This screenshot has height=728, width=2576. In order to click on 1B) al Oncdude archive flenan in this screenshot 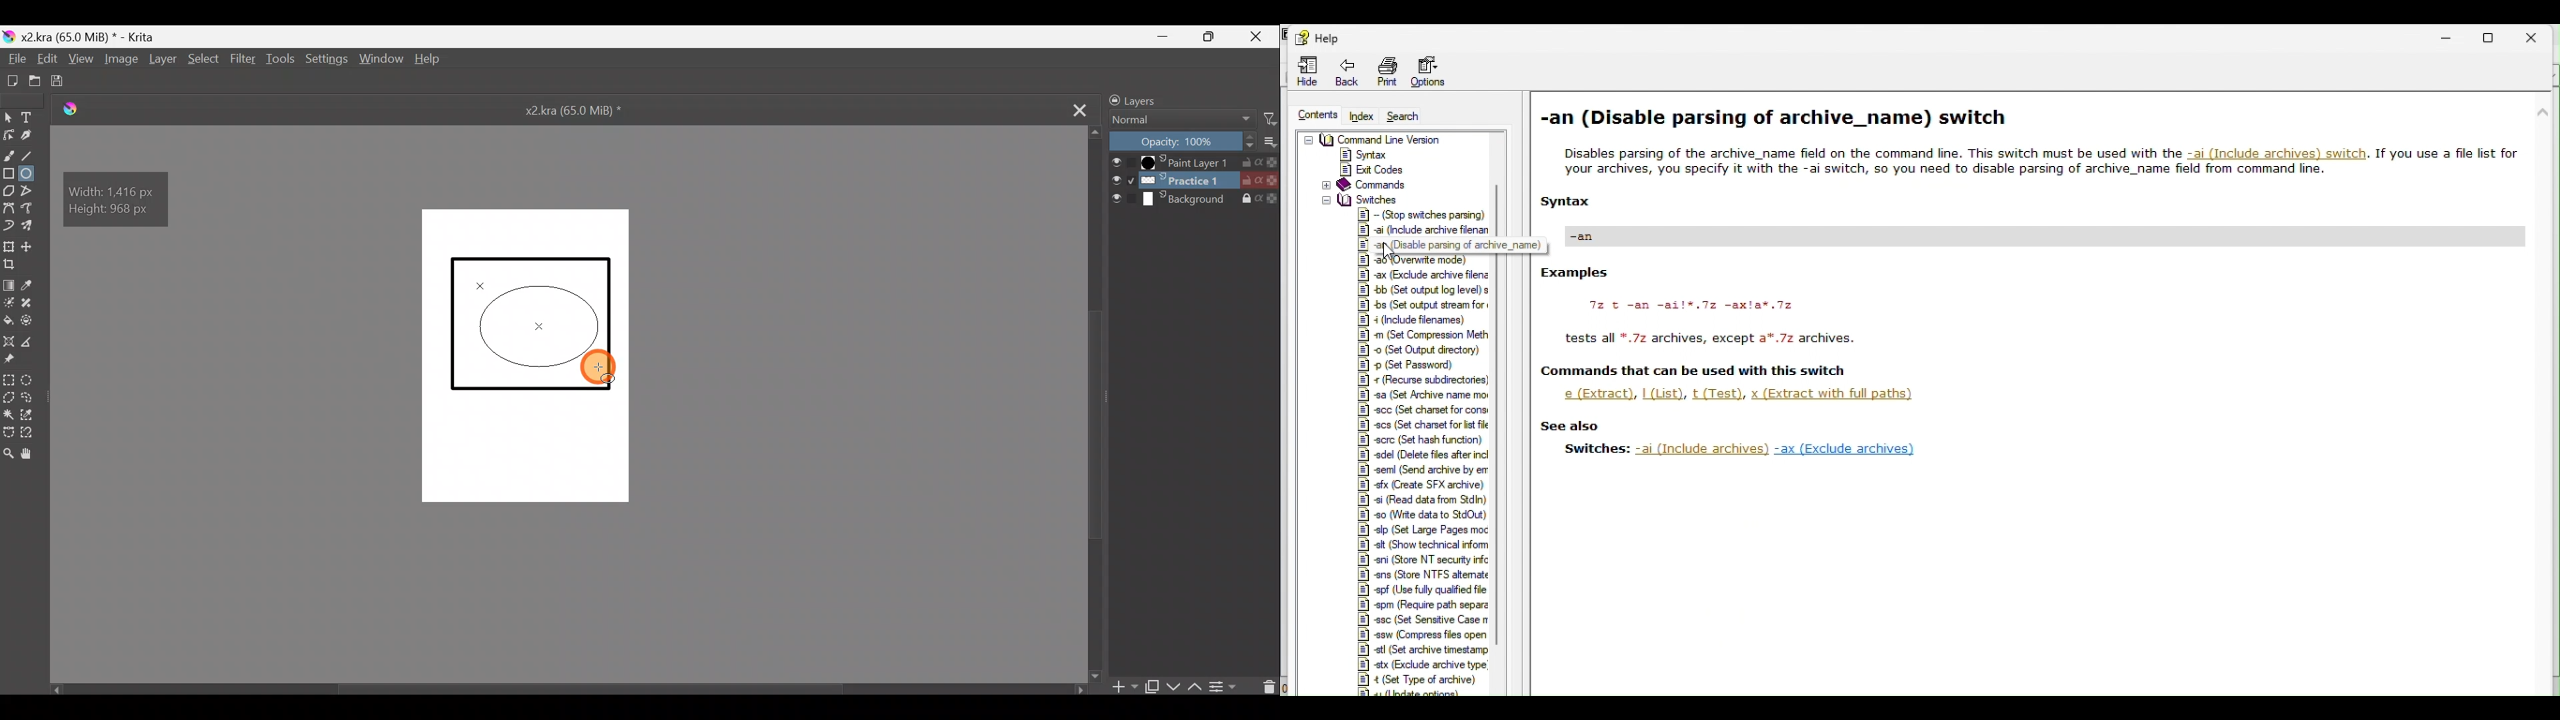, I will do `click(1423, 229)`.